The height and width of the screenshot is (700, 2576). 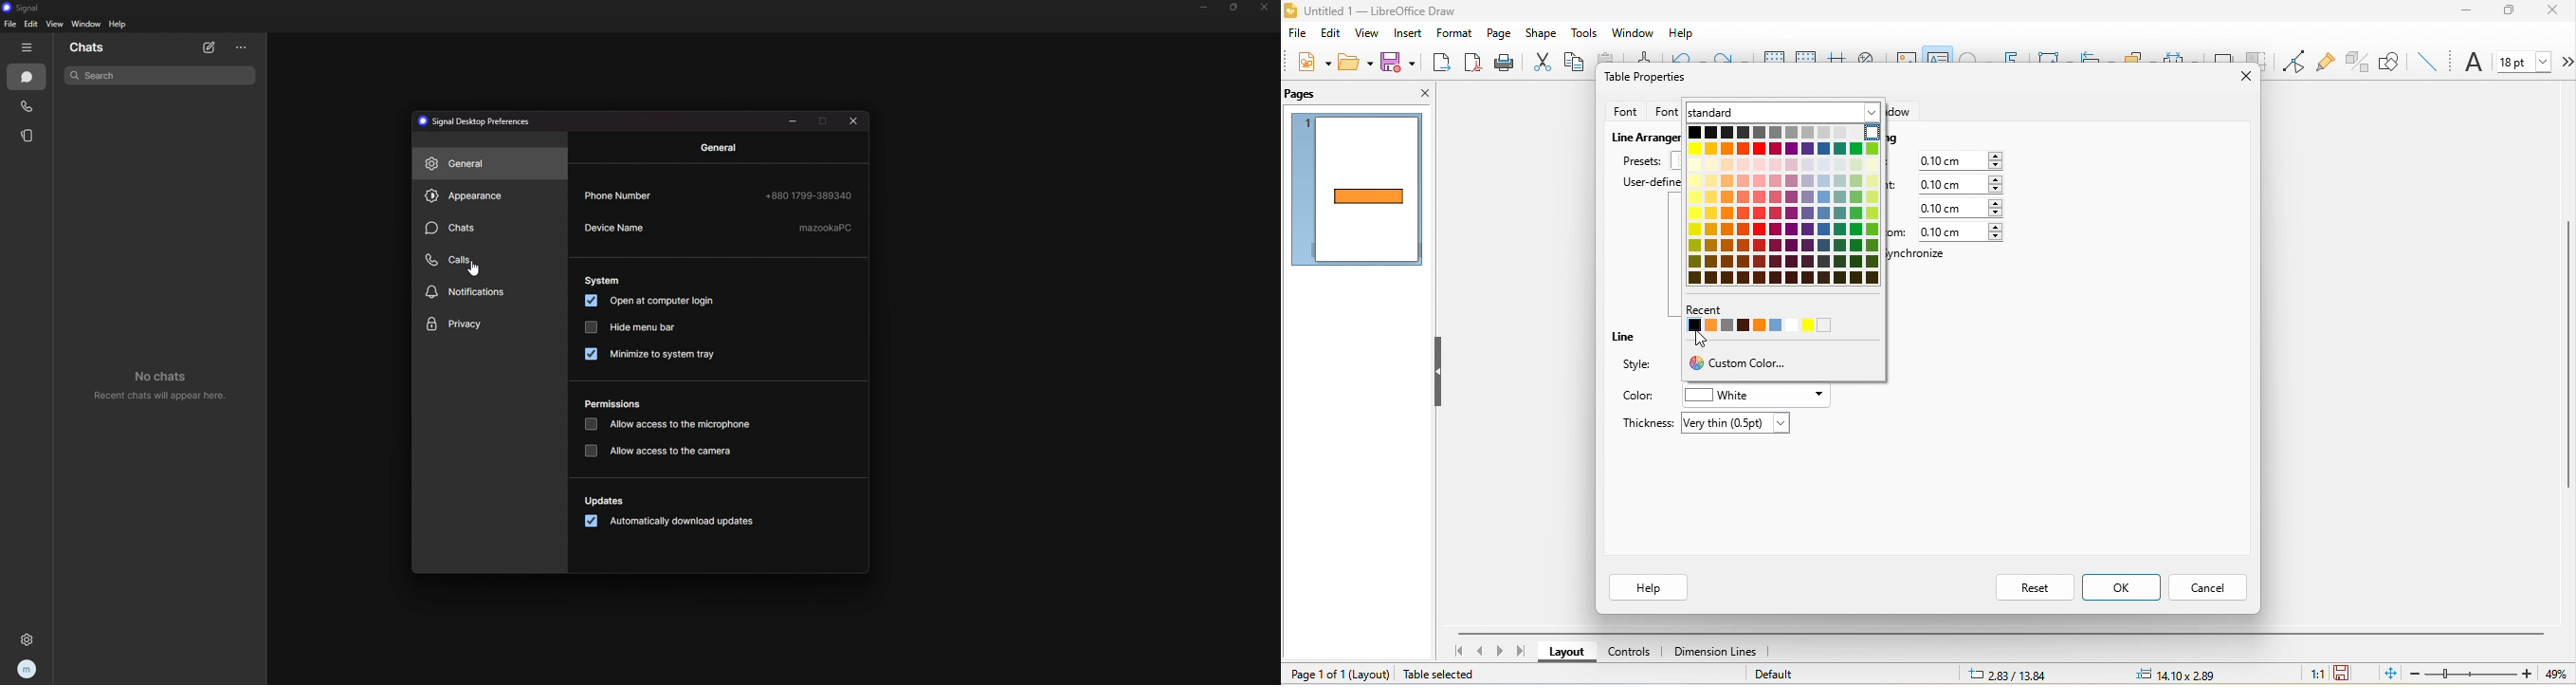 What do you see at coordinates (1423, 92) in the screenshot?
I see `close` at bounding box center [1423, 92].